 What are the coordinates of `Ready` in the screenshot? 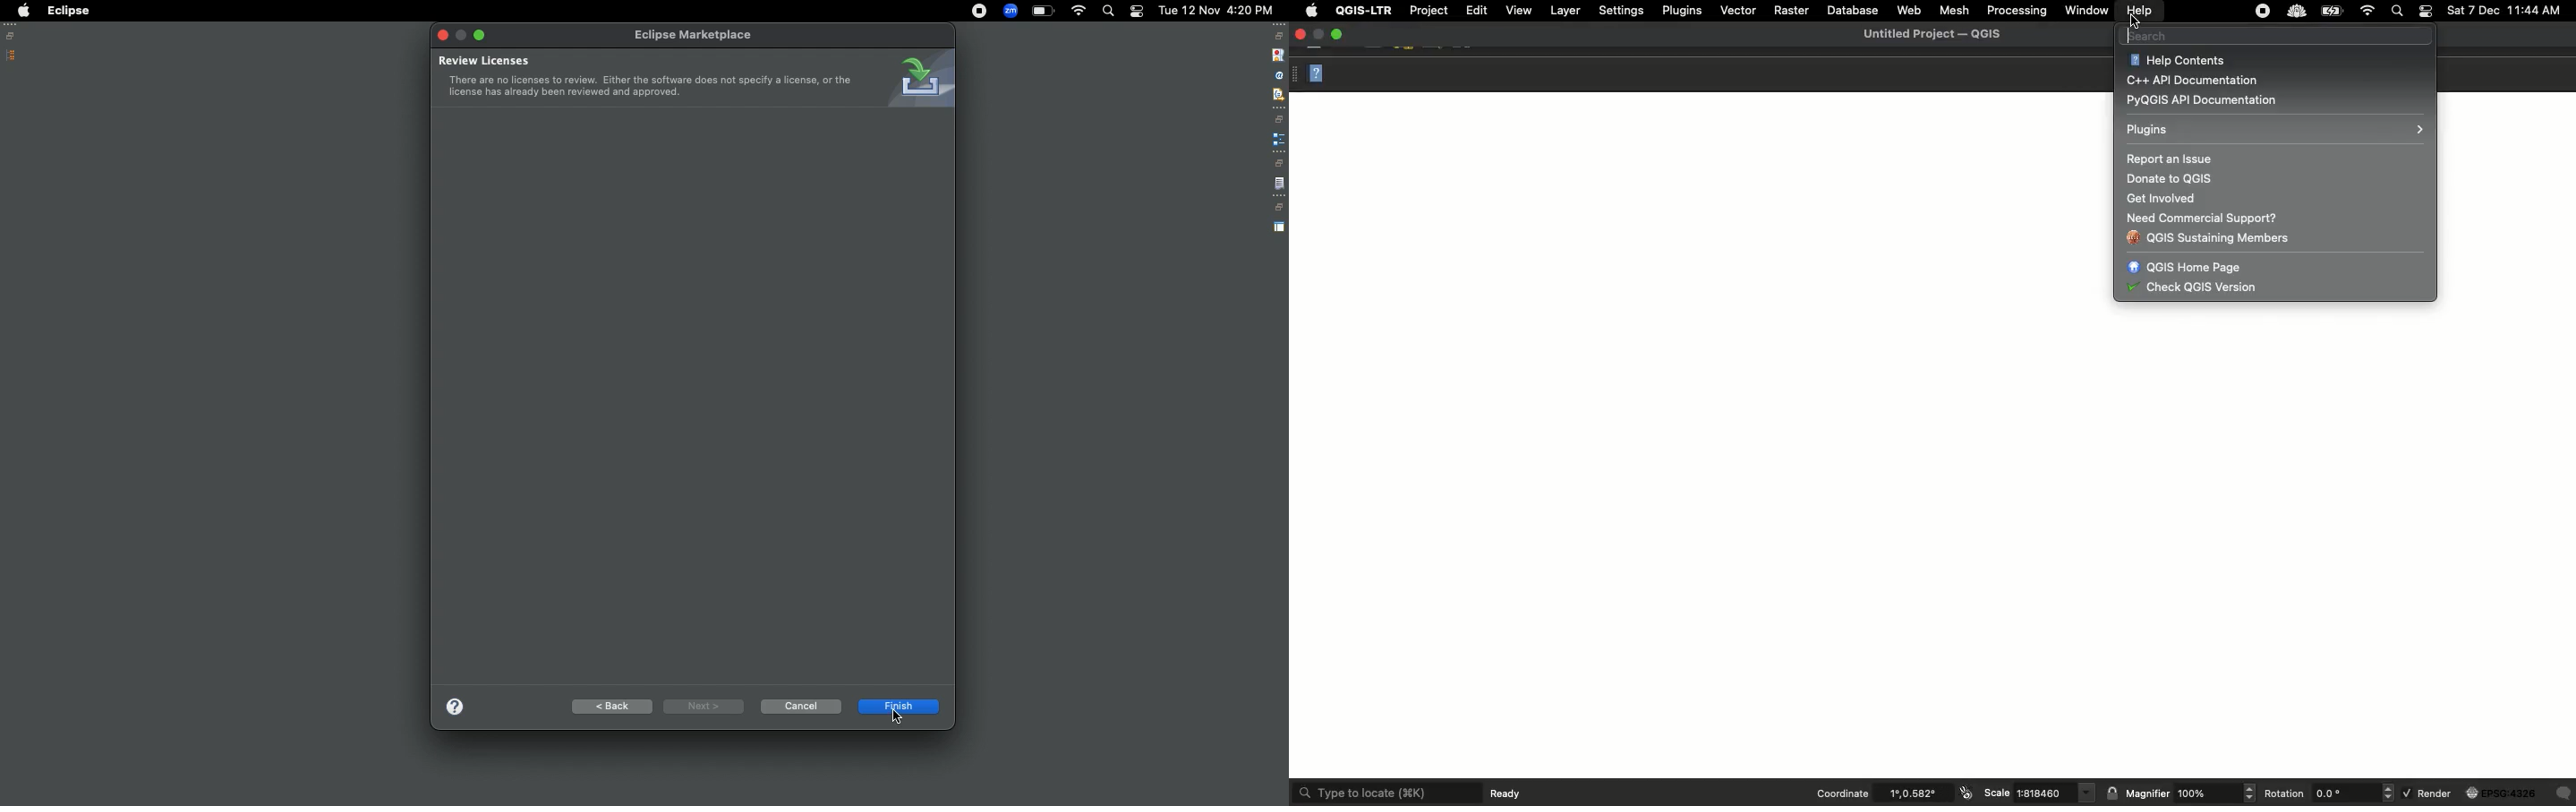 It's located at (1511, 793).